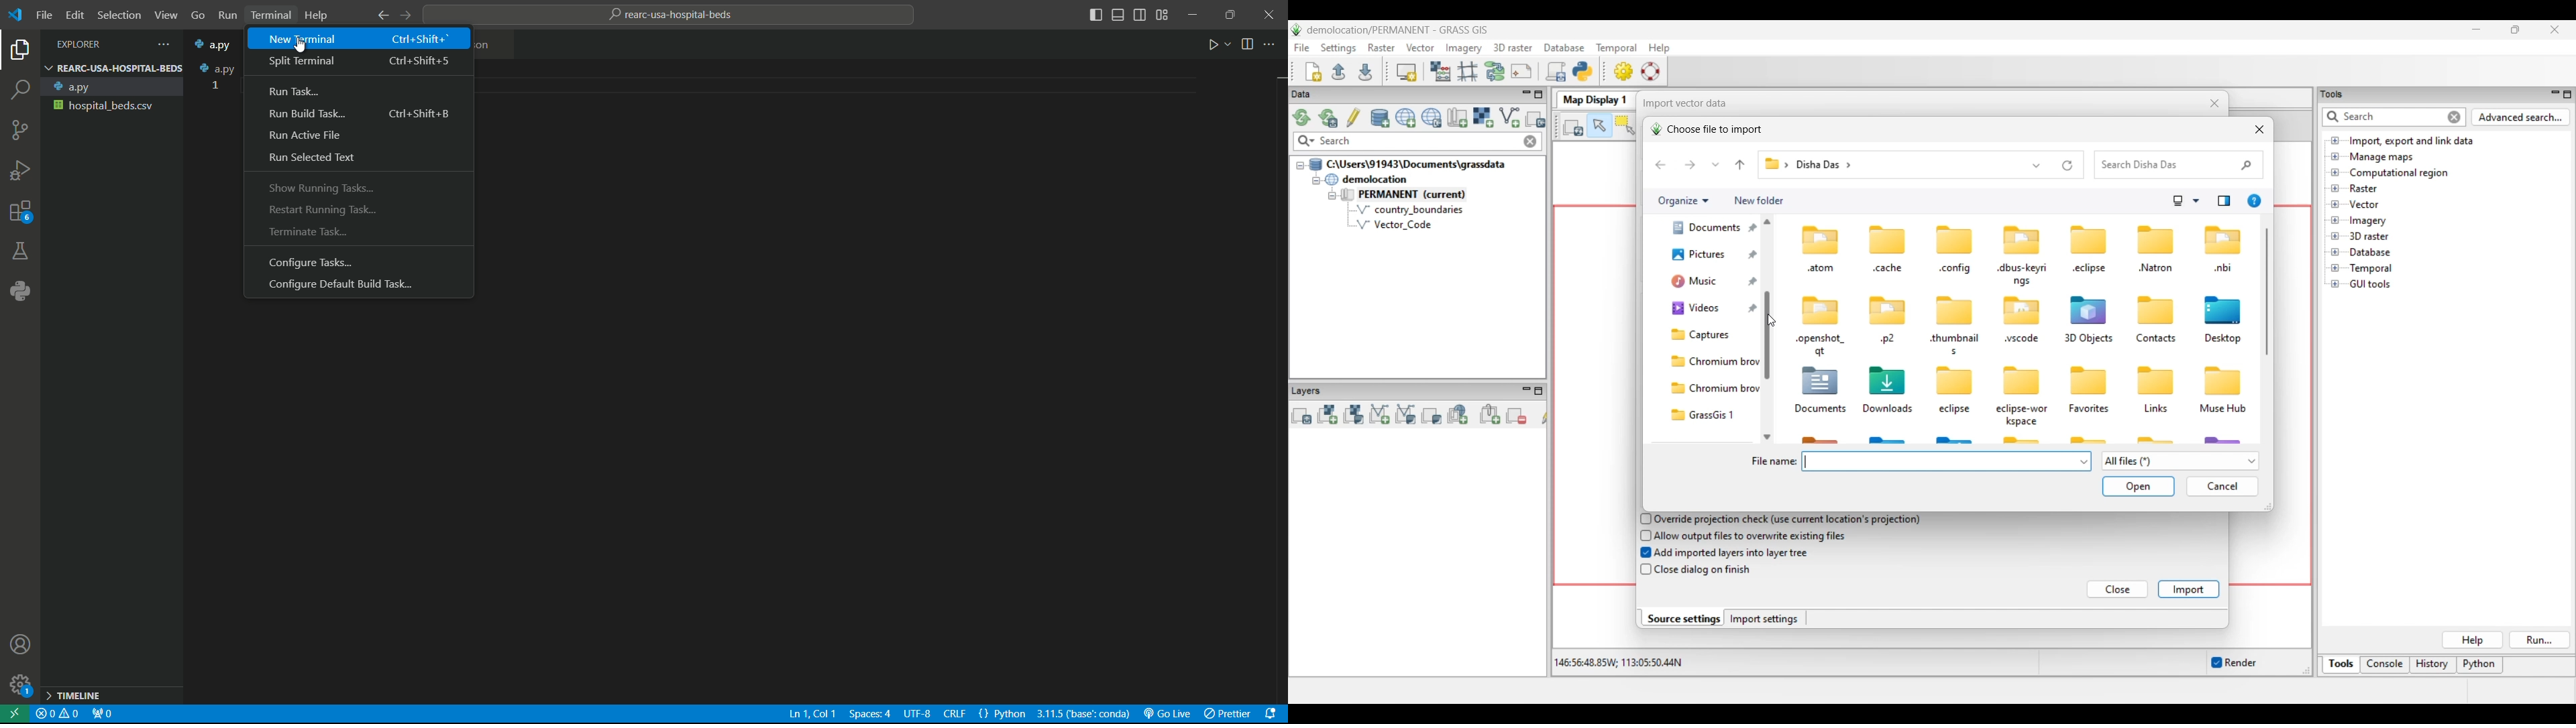  What do you see at coordinates (197, 15) in the screenshot?
I see `go menu` at bounding box center [197, 15].